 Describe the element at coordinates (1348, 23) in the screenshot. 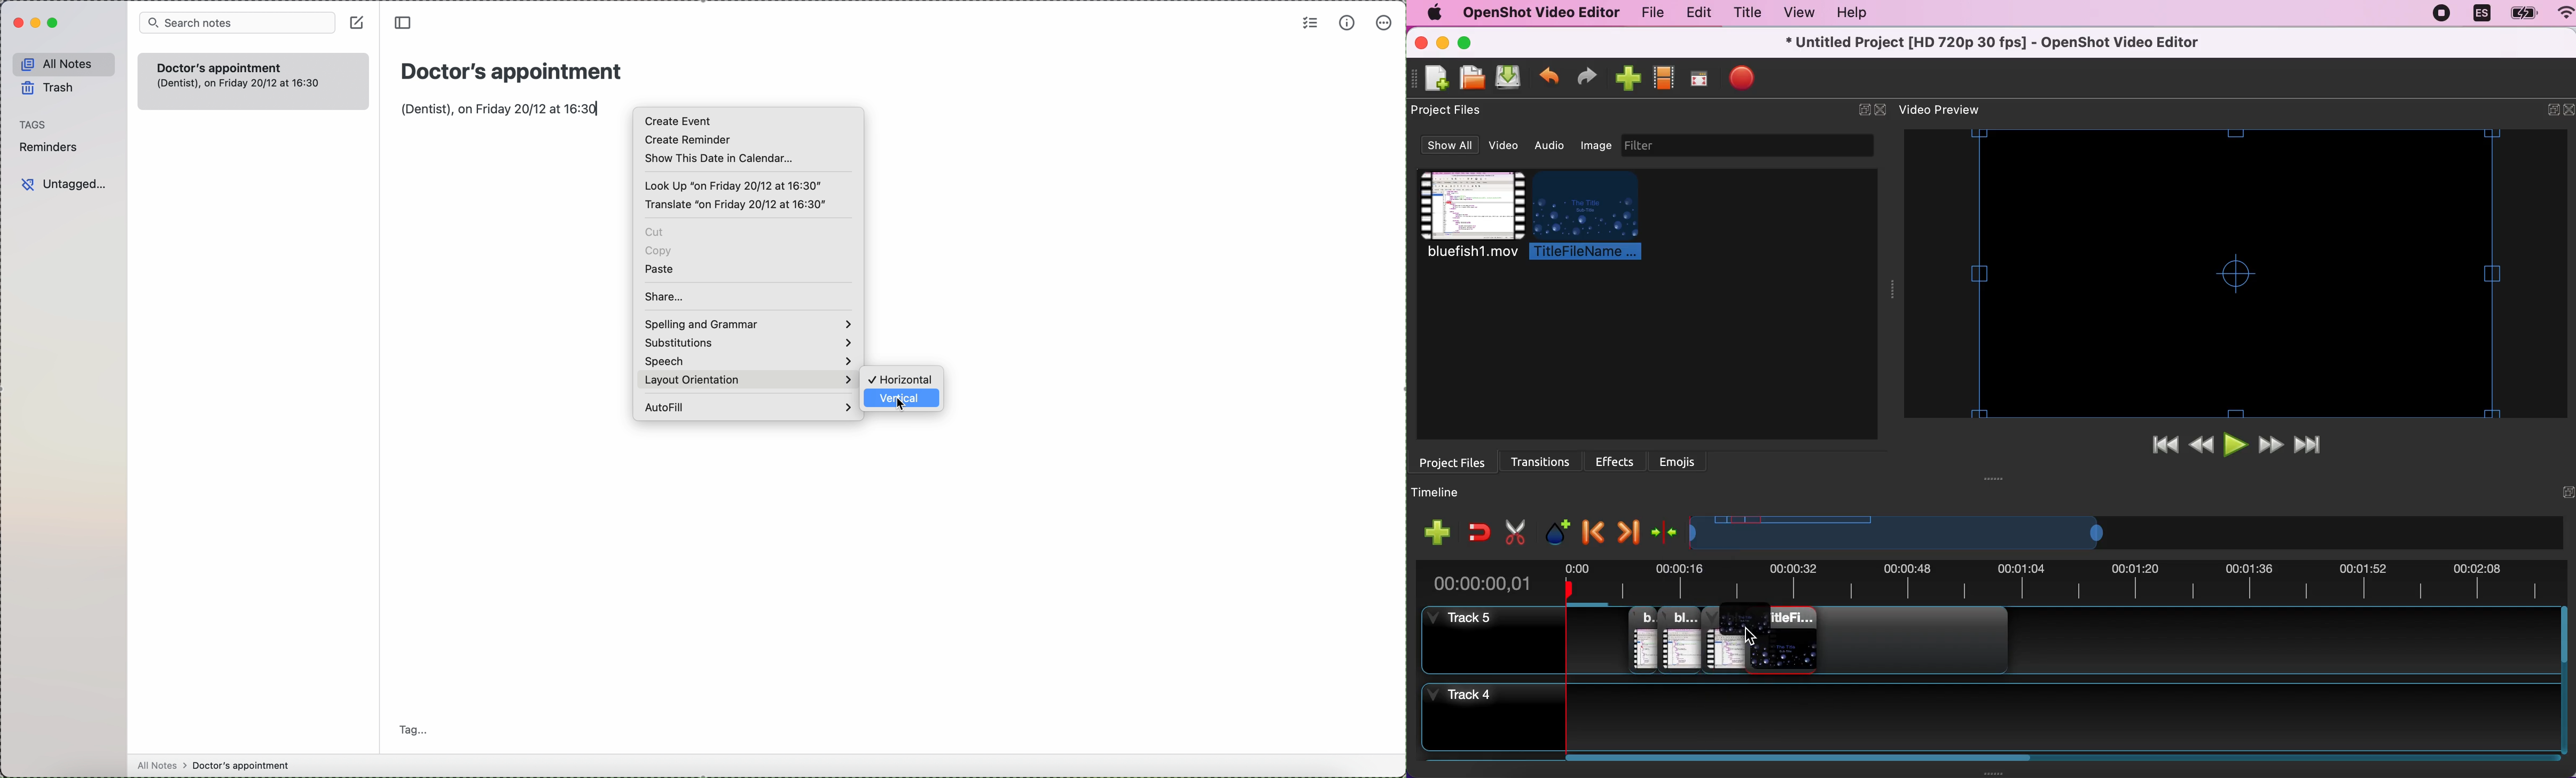

I see `metrics` at that location.